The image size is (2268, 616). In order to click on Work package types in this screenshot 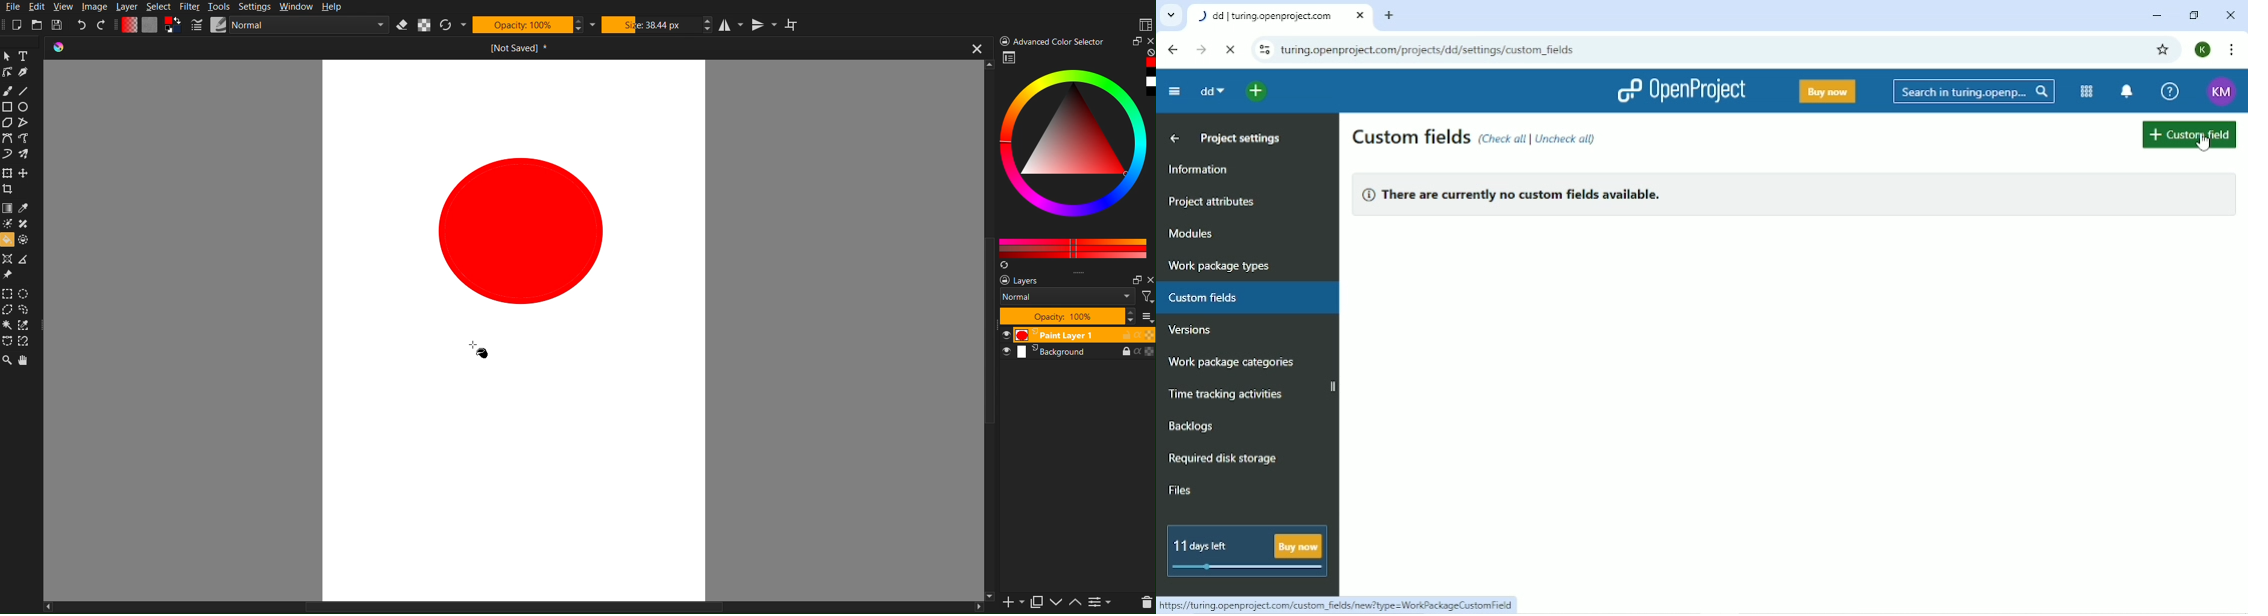, I will do `click(1220, 267)`.